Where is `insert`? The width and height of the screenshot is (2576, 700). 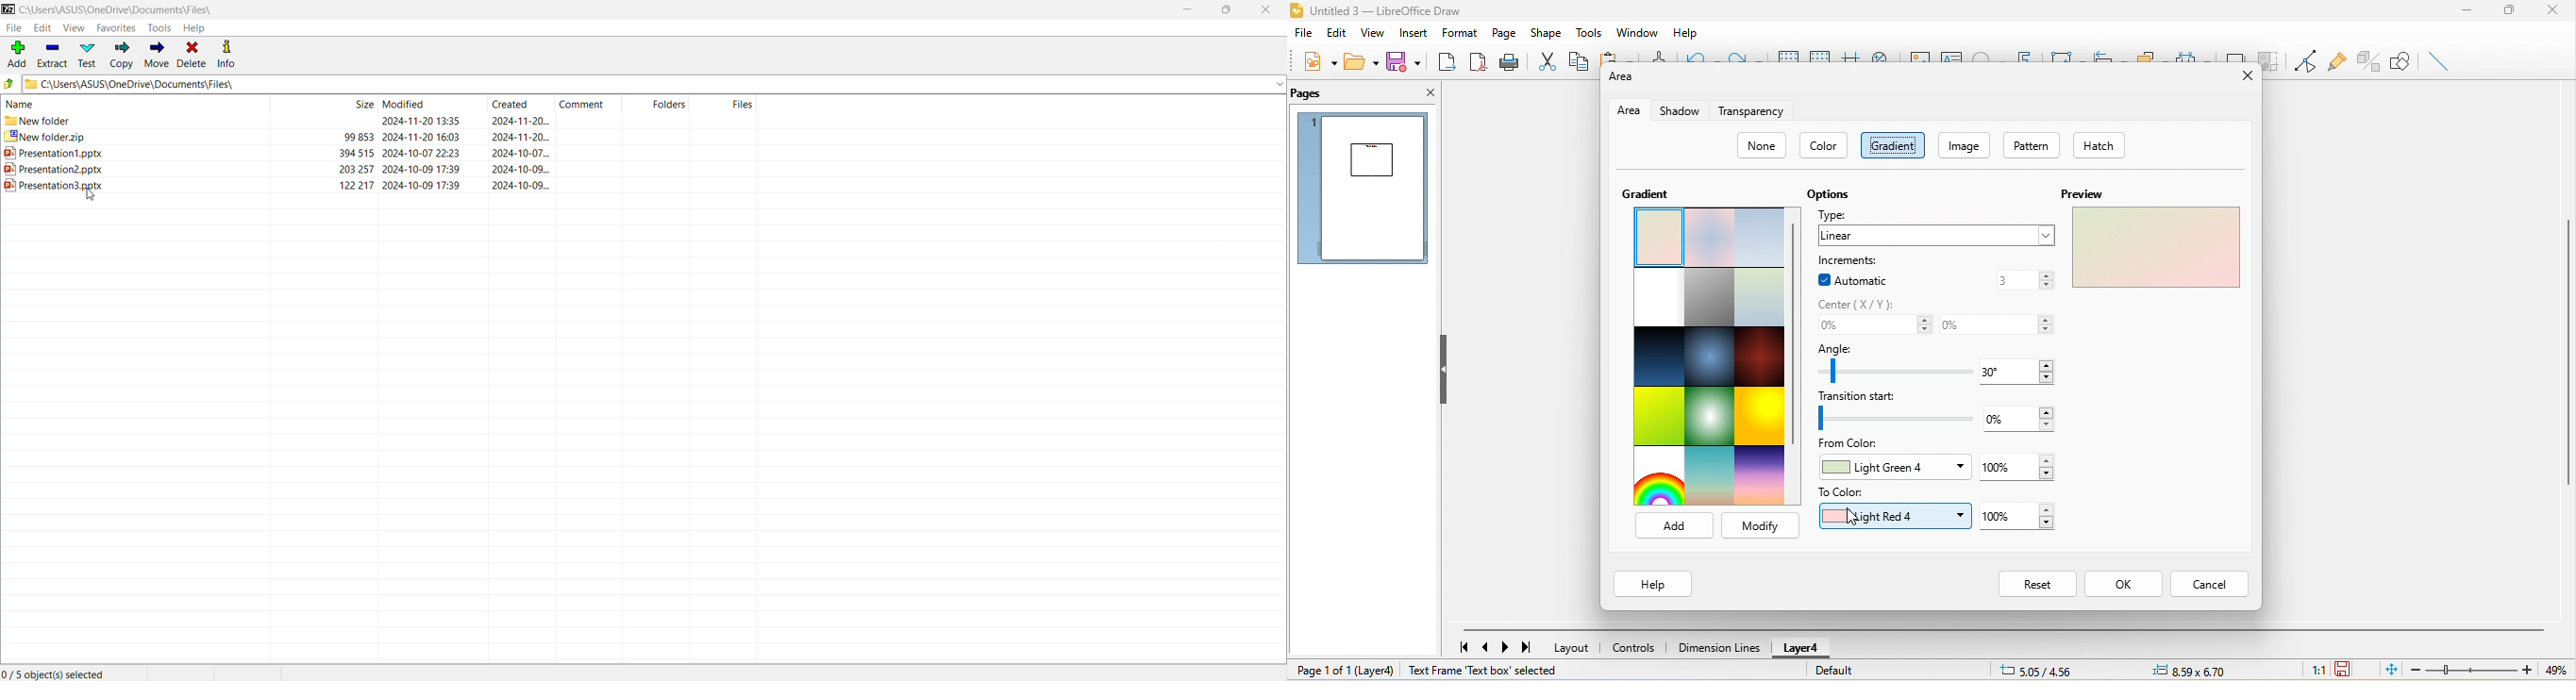 insert is located at coordinates (1412, 34).